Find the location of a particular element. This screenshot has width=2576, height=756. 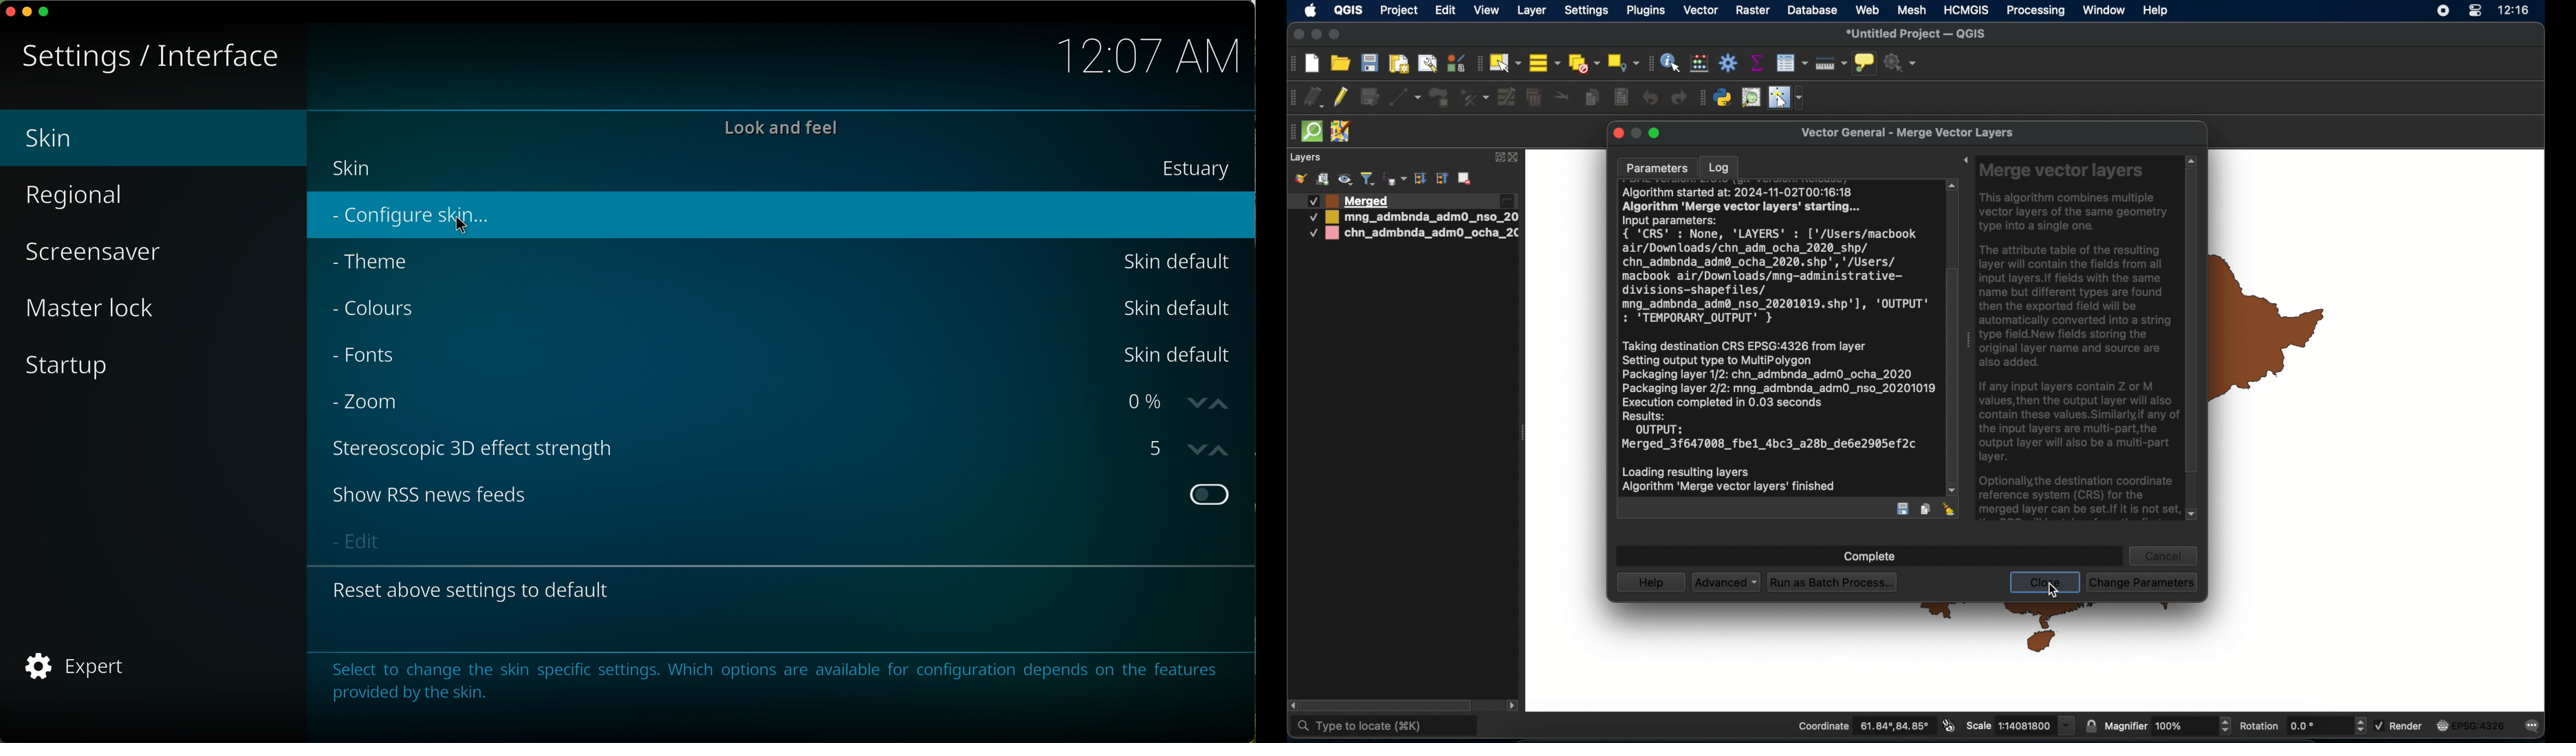

raster is located at coordinates (1753, 11).